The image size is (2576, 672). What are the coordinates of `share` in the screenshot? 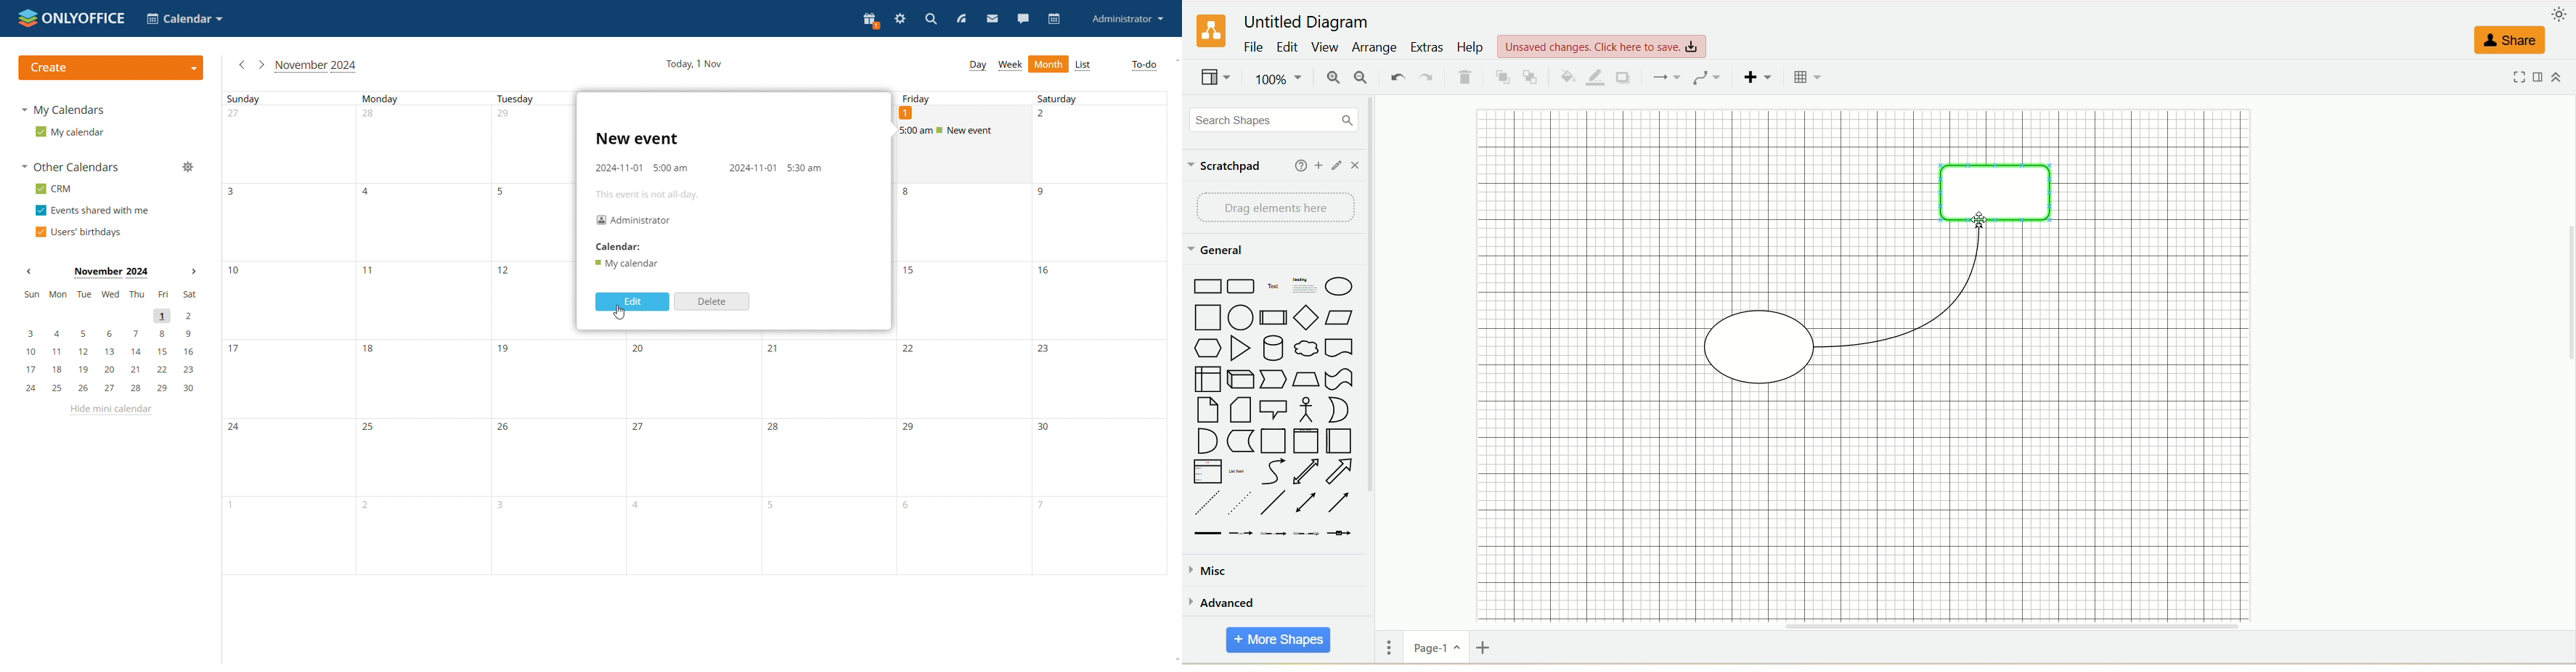 It's located at (2511, 38).